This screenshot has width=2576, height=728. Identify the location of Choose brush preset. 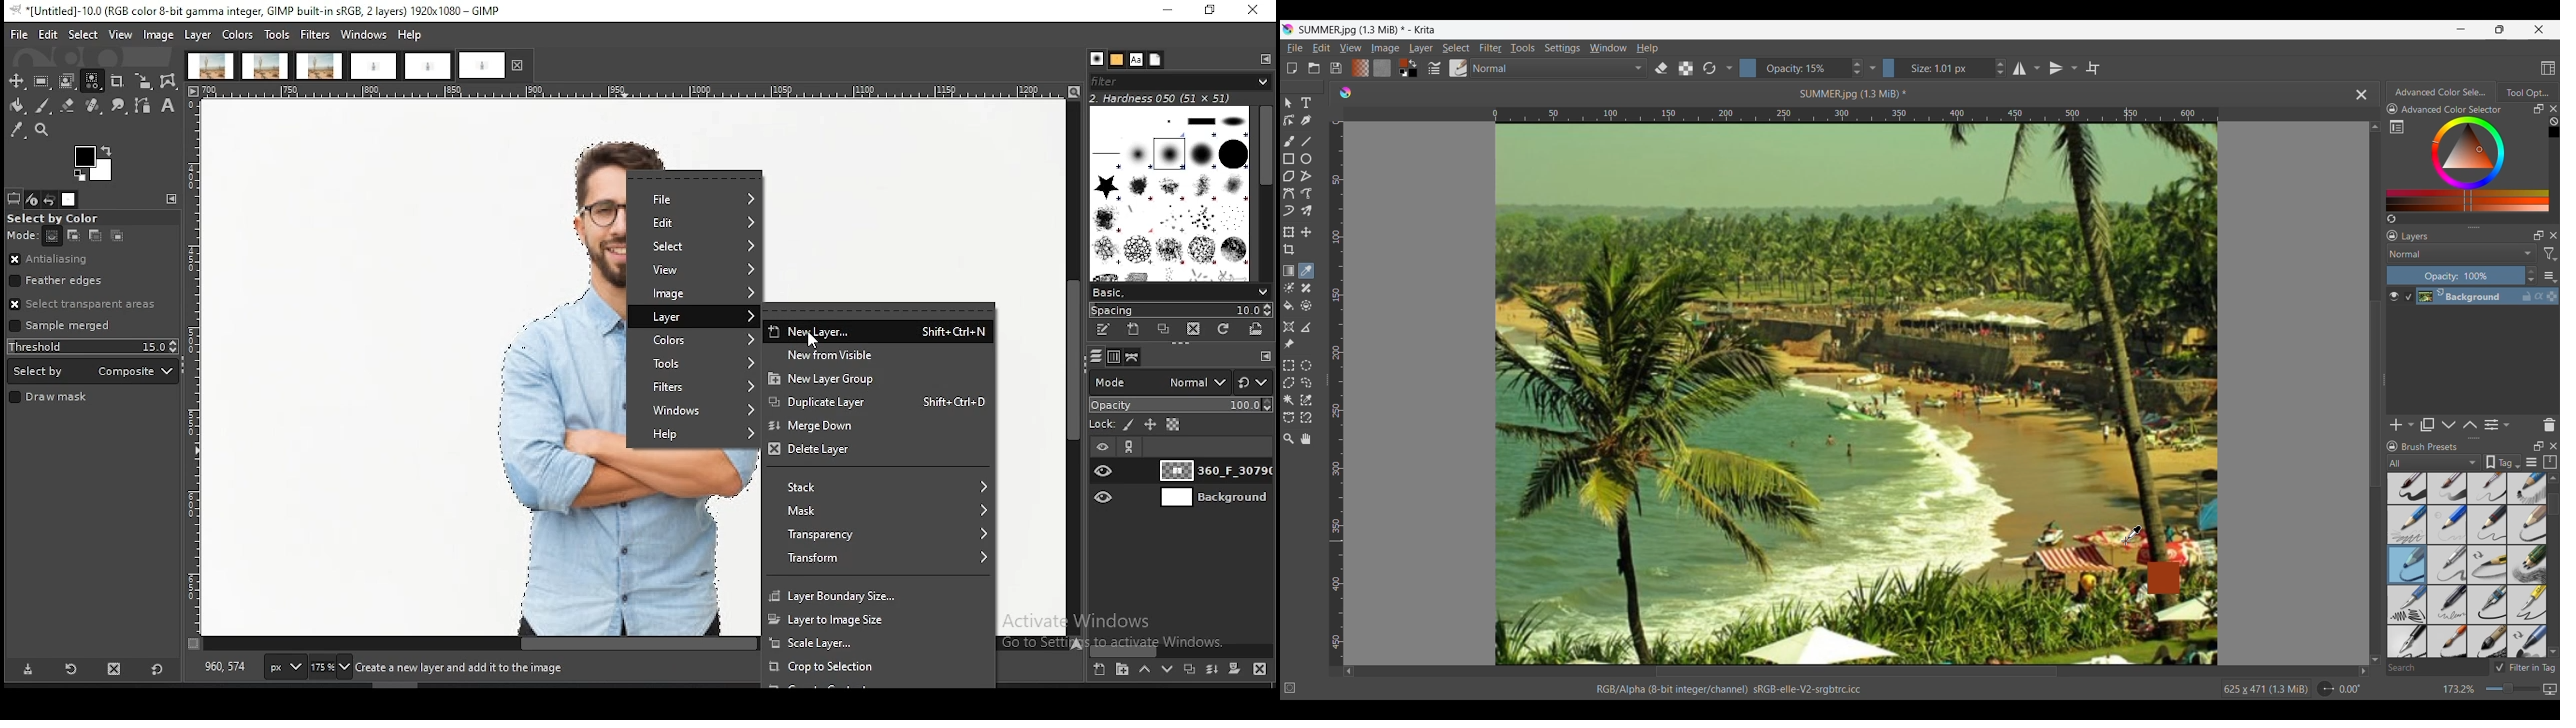
(1459, 68).